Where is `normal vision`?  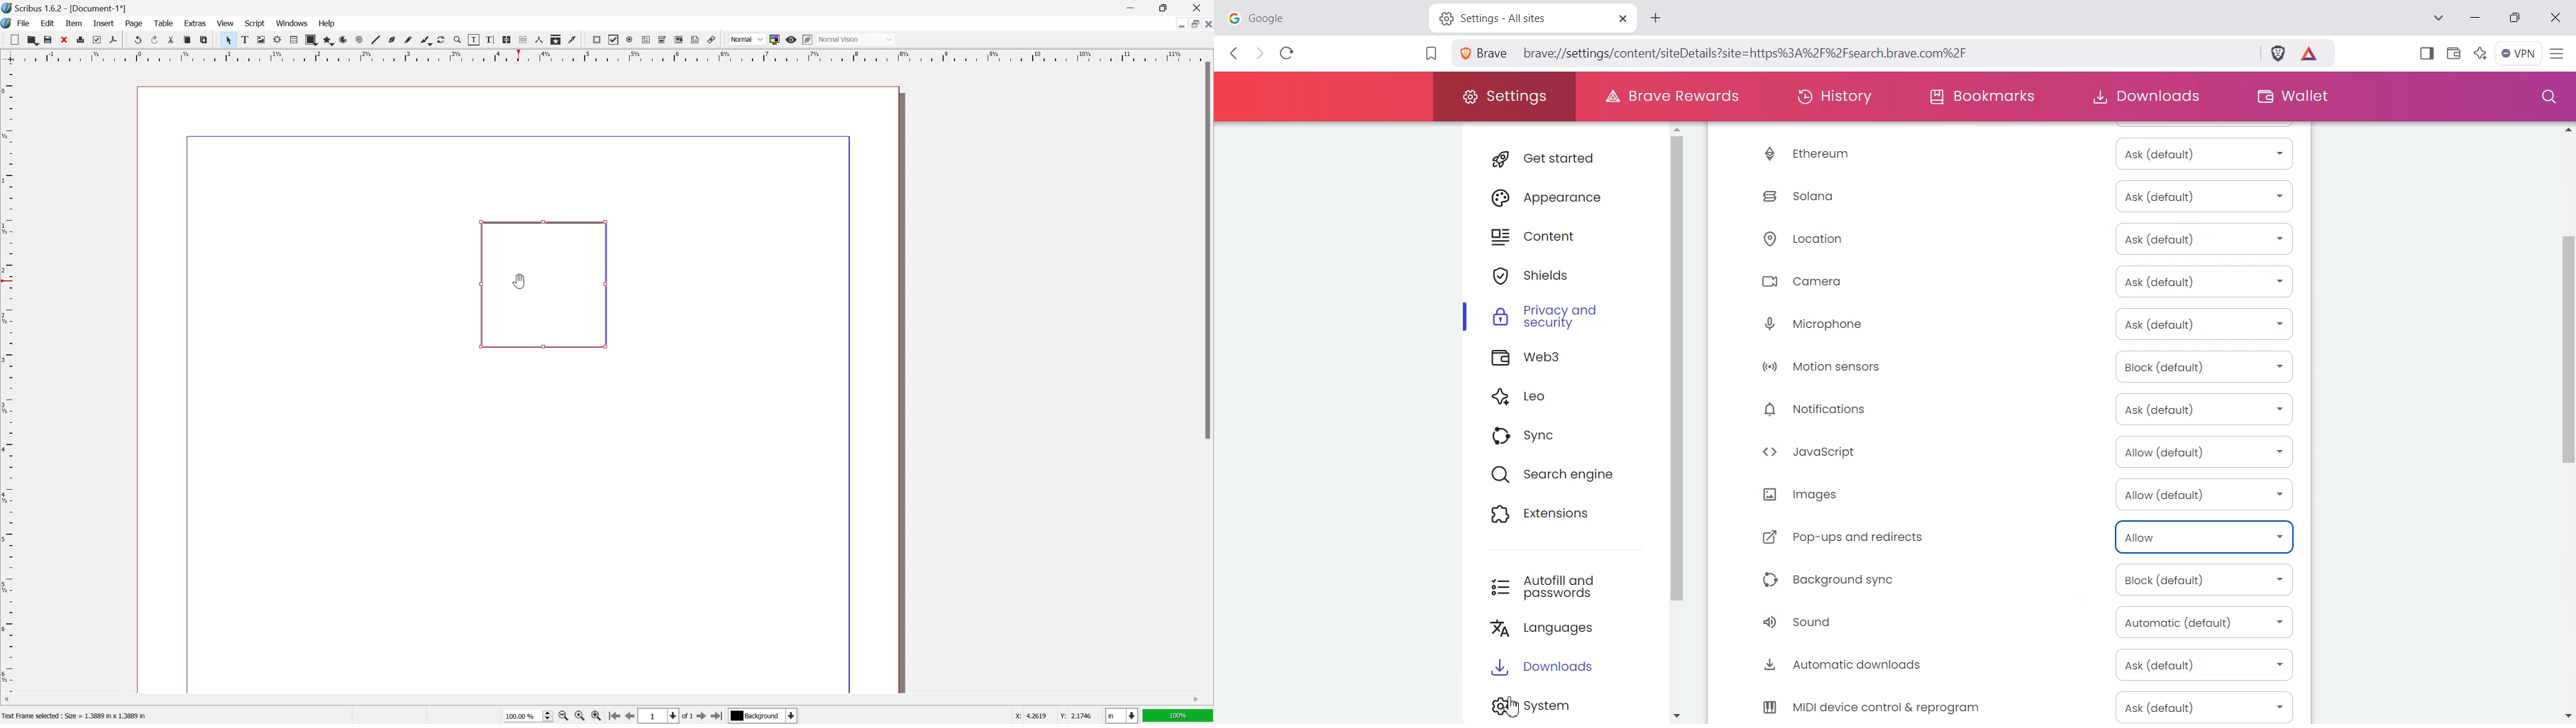 normal vision is located at coordinates (855, 39).